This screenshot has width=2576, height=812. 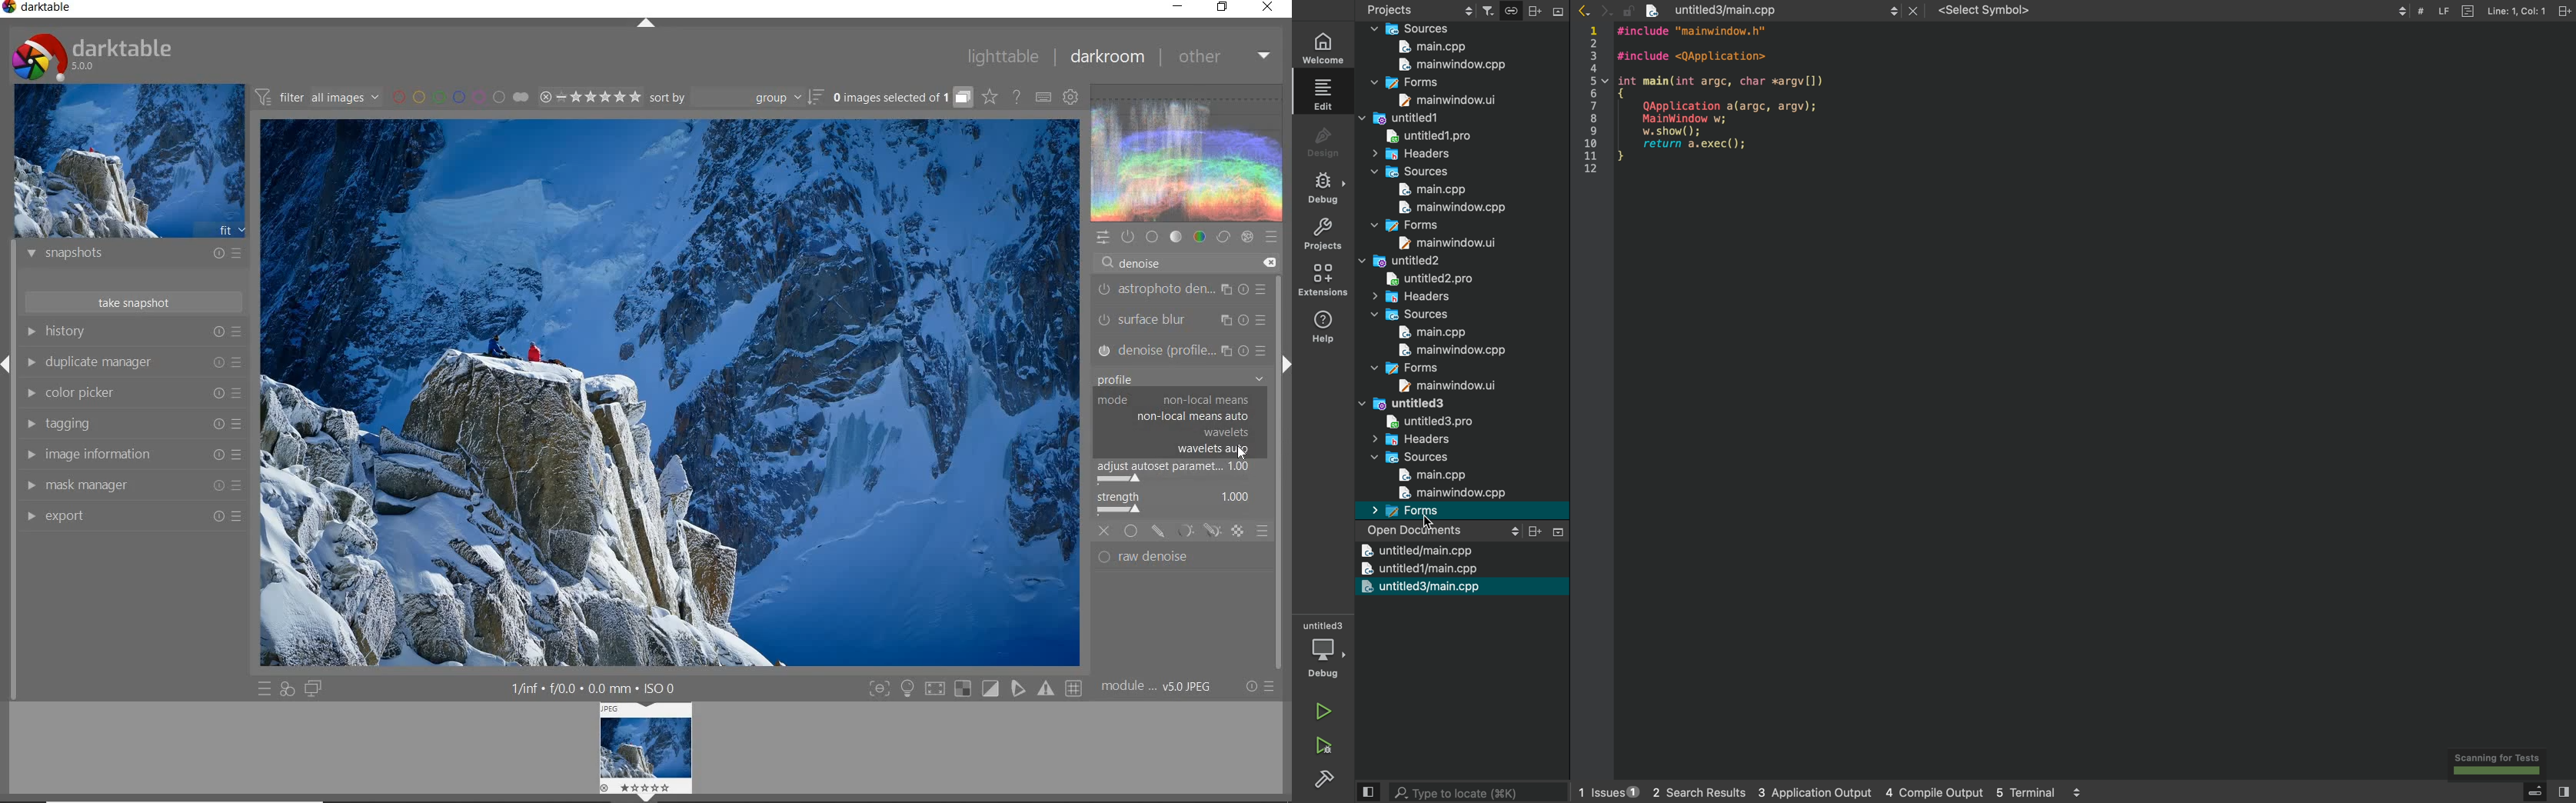 What do you see at coordinates (318, 96) in the screenshot?
I see `filter all images by module order` at bounding box center [318, 96].